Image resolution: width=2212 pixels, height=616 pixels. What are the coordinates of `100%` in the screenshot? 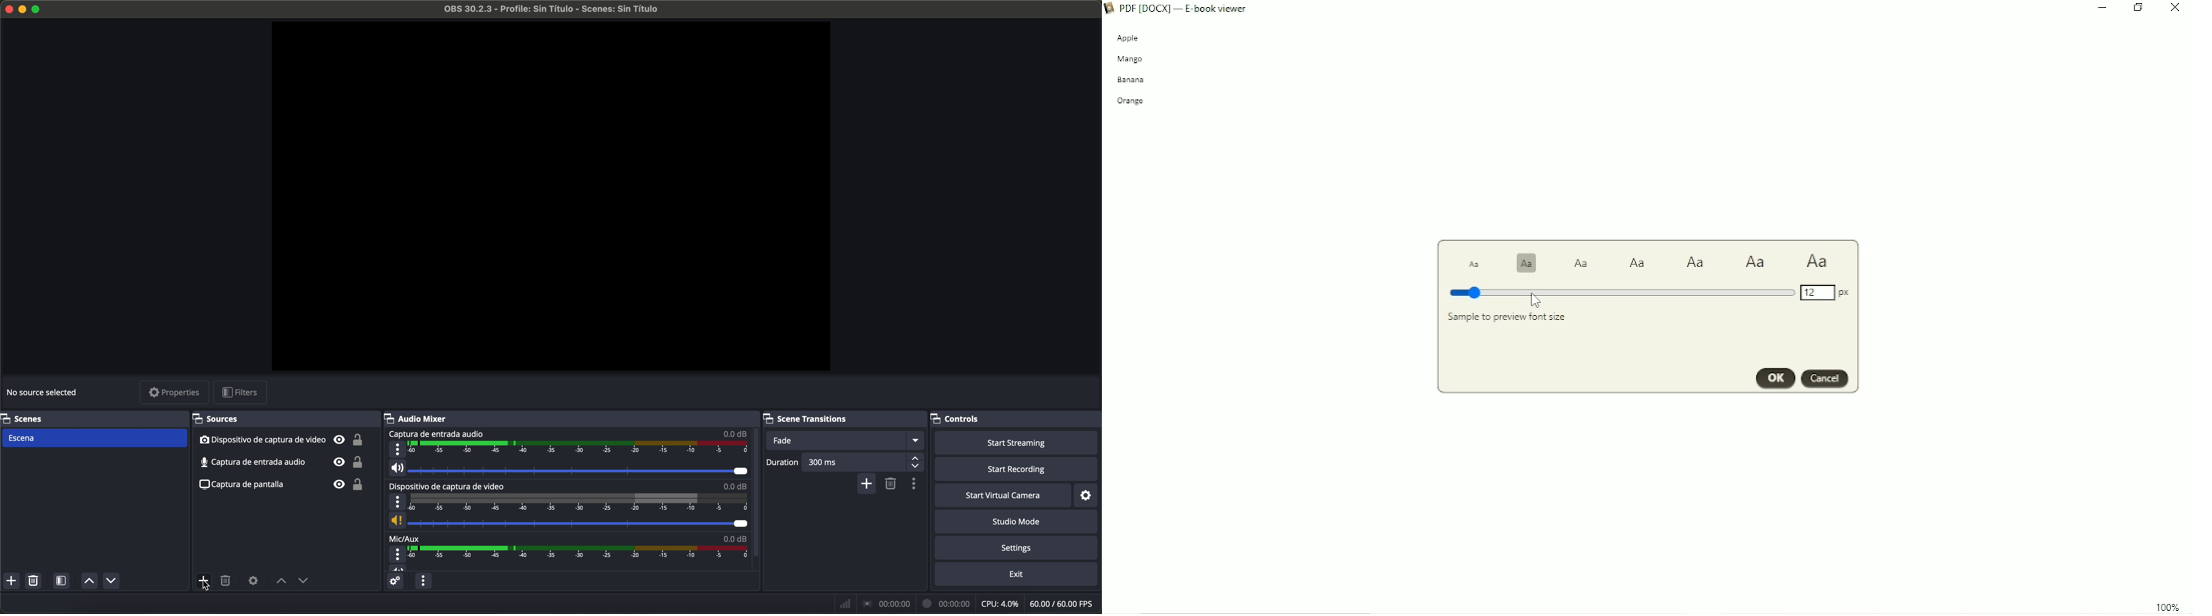 It's located at (2169, 606).